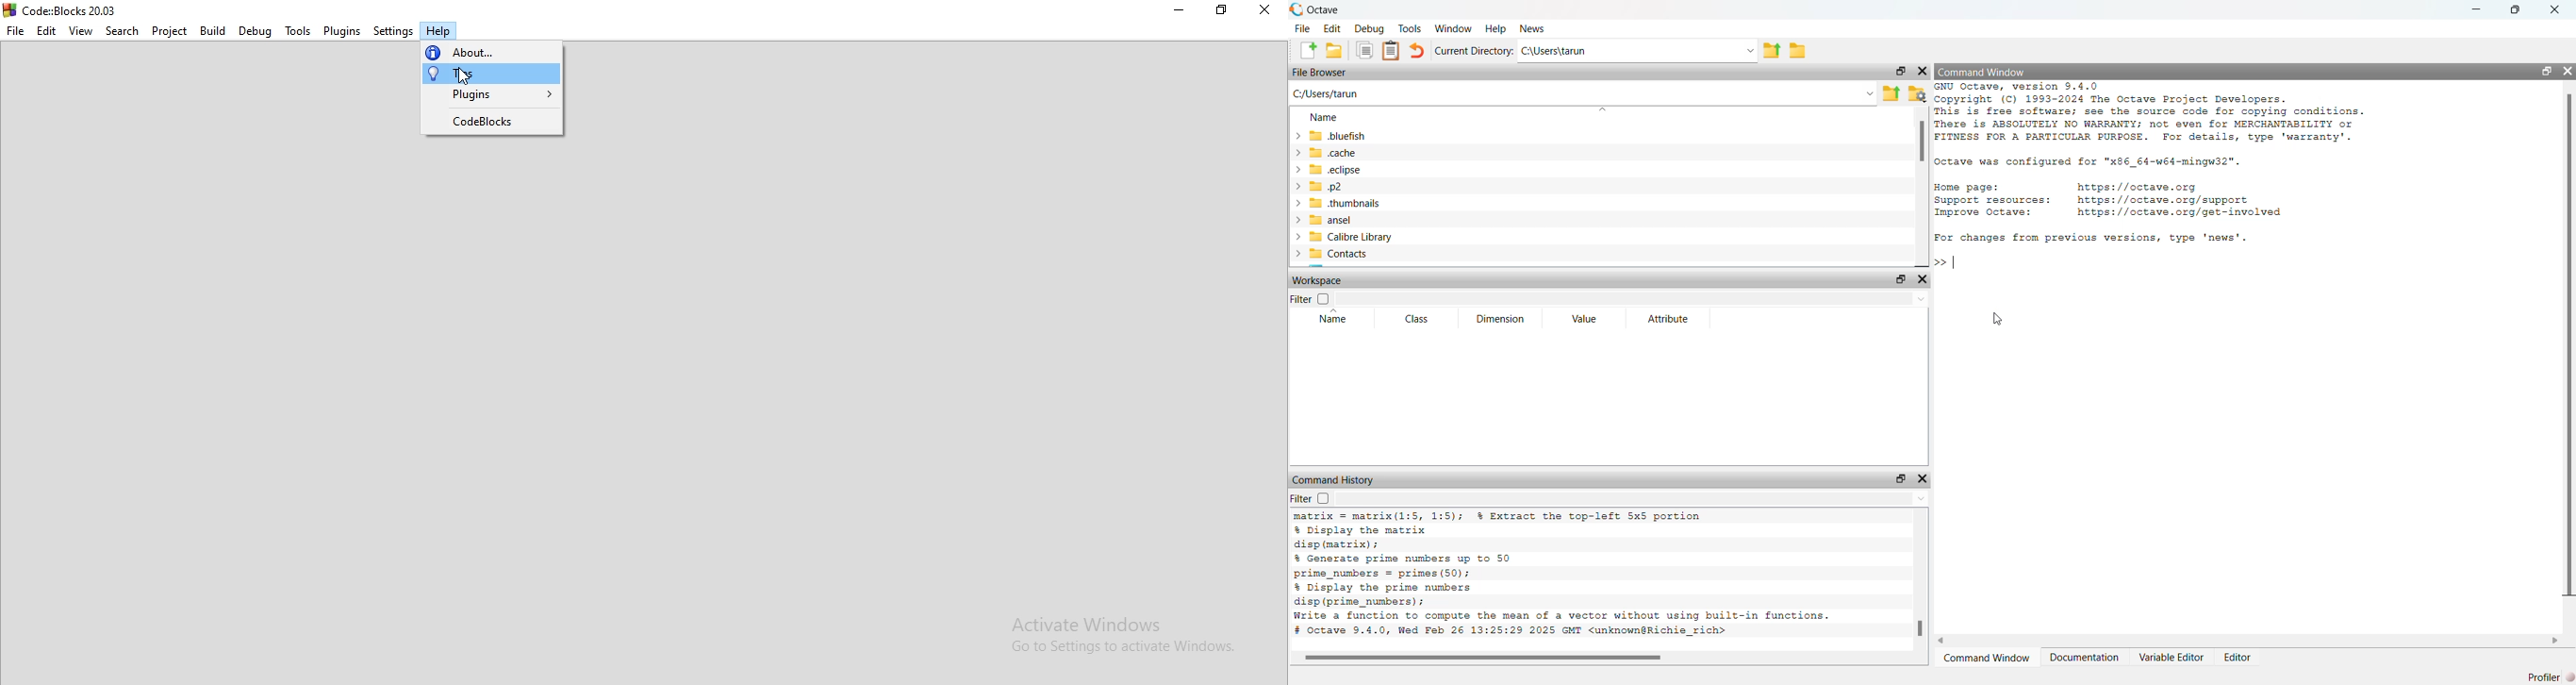 The height and width of the screenshot is (700, 2576). I want to click on Editor, so click(2240, 657).